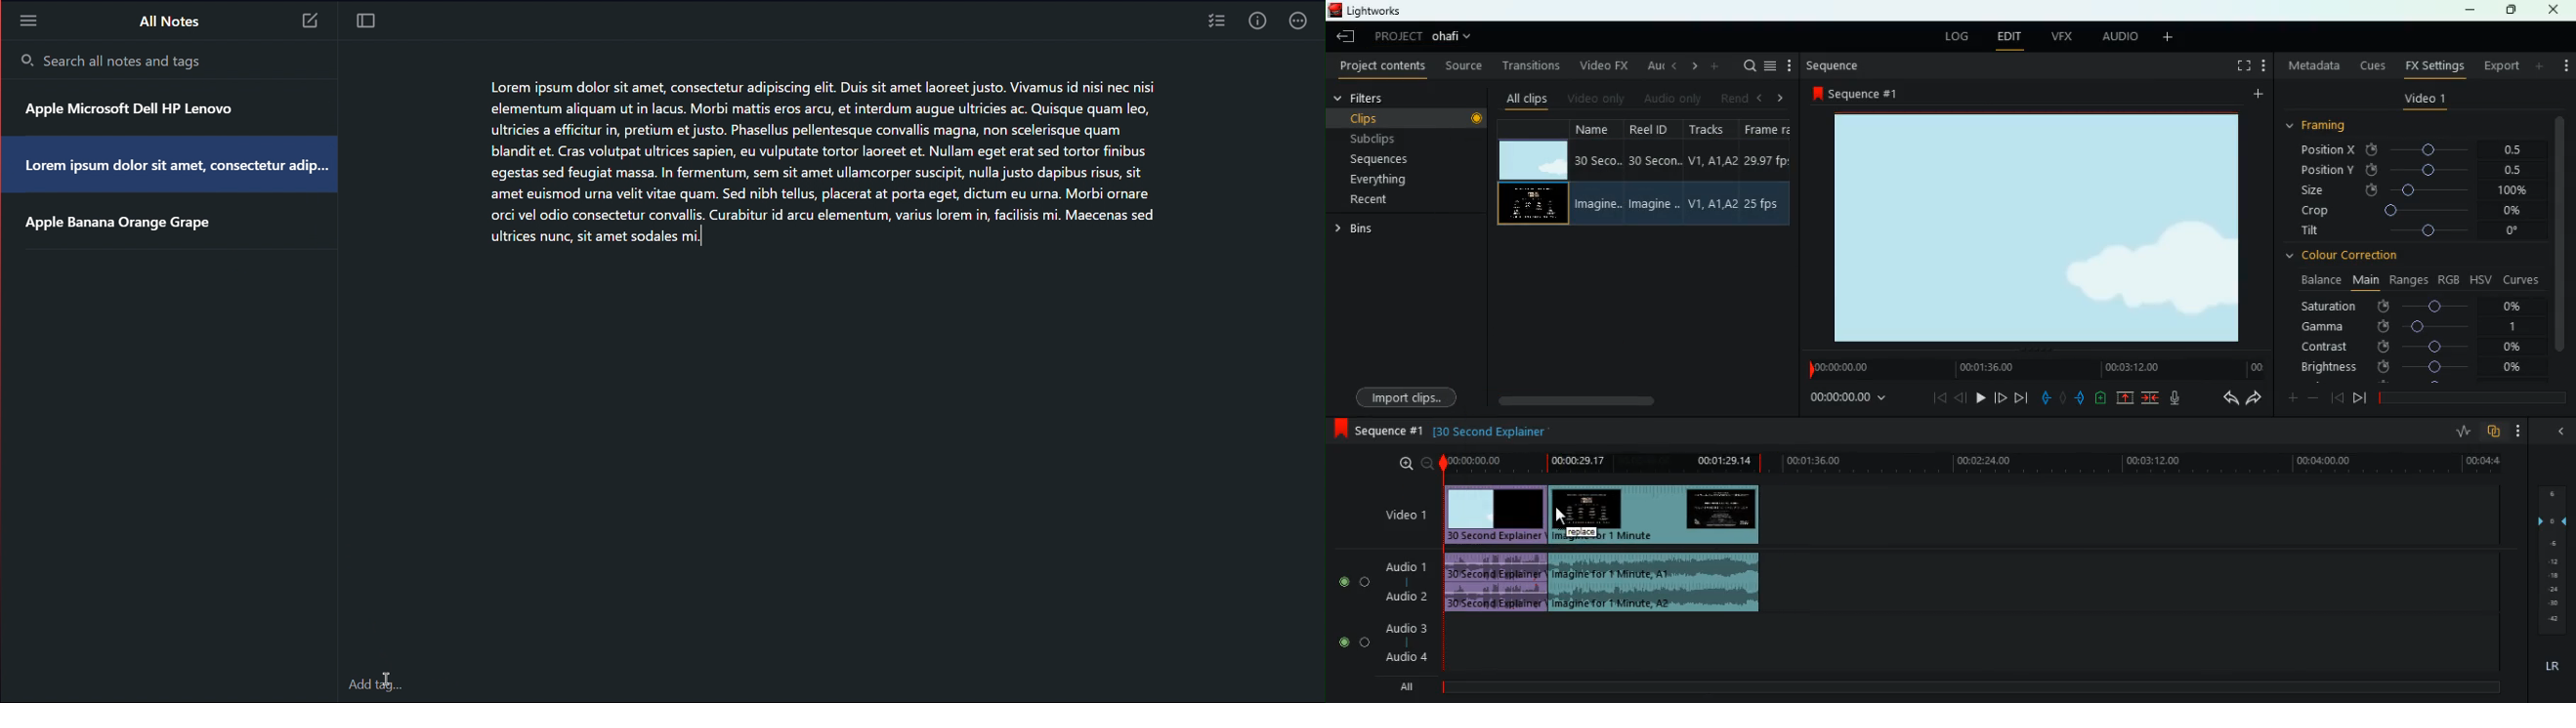 This screenshot has width=2576, height=728. What do you see at coordinates (1533, 65) in the screenshot?
I see `transitions` at bounding box center [1533, 65].